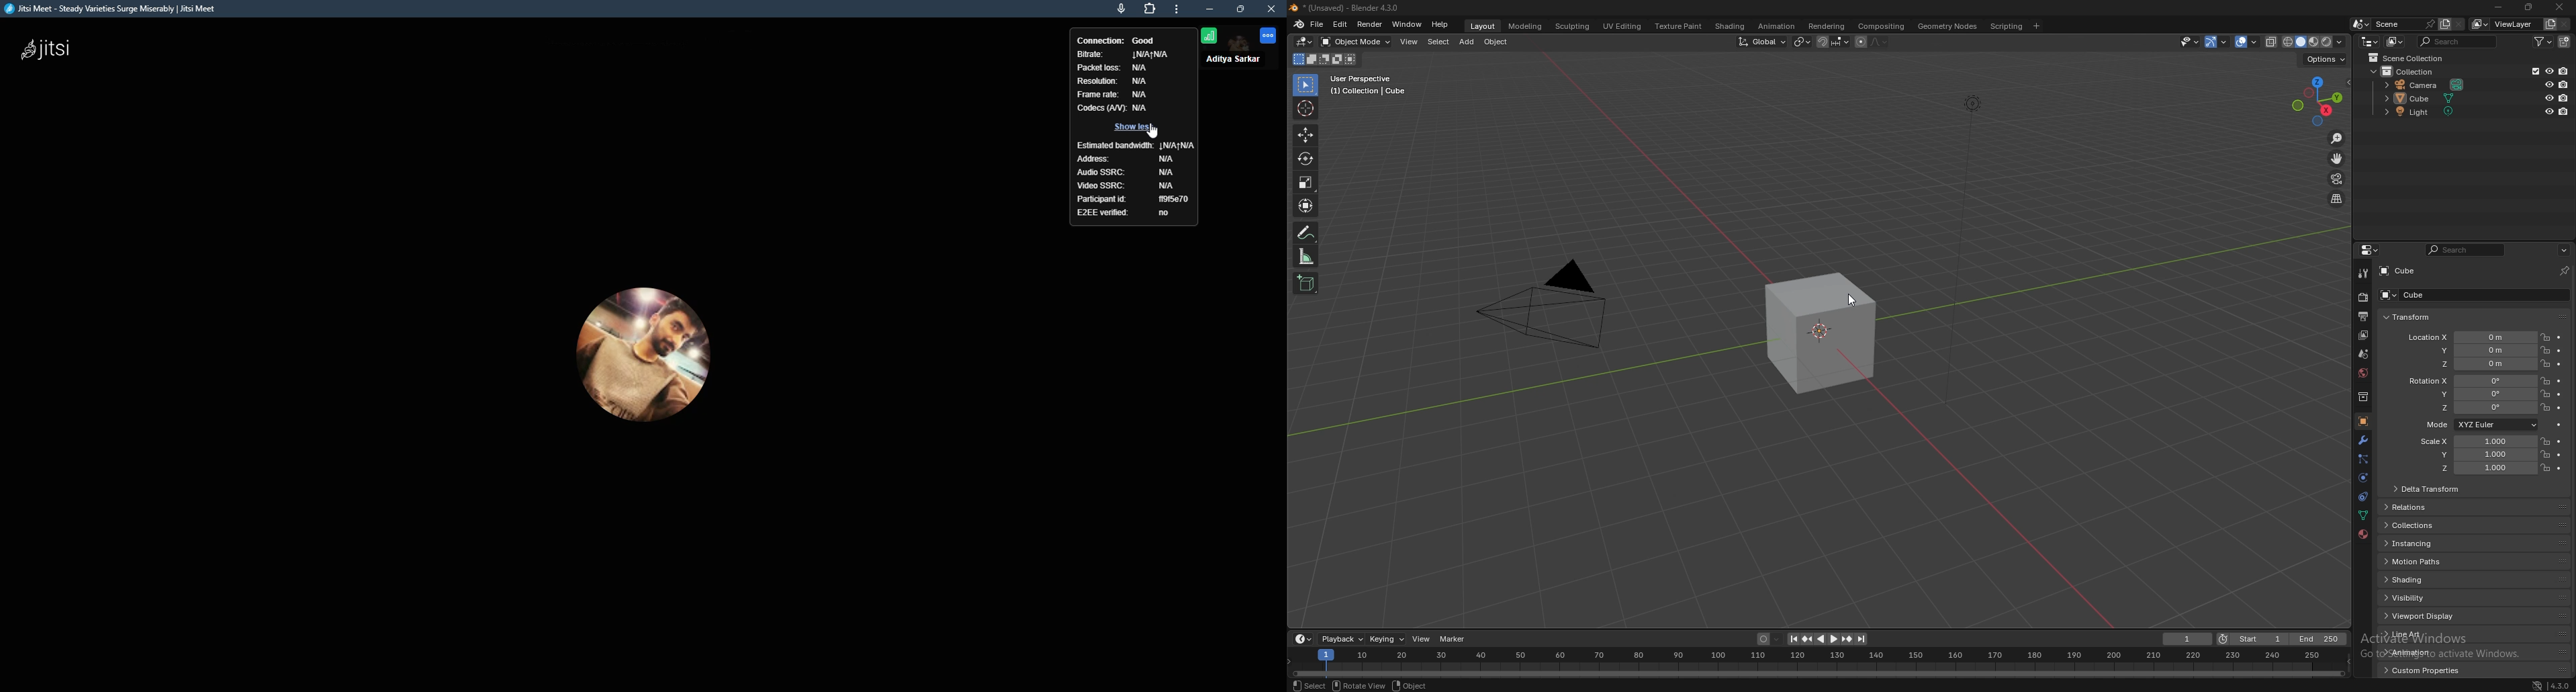  What do you see at coordinates (2559, 455) in the screenshot?
I see `animate property` at bounding box center [2559, 455].